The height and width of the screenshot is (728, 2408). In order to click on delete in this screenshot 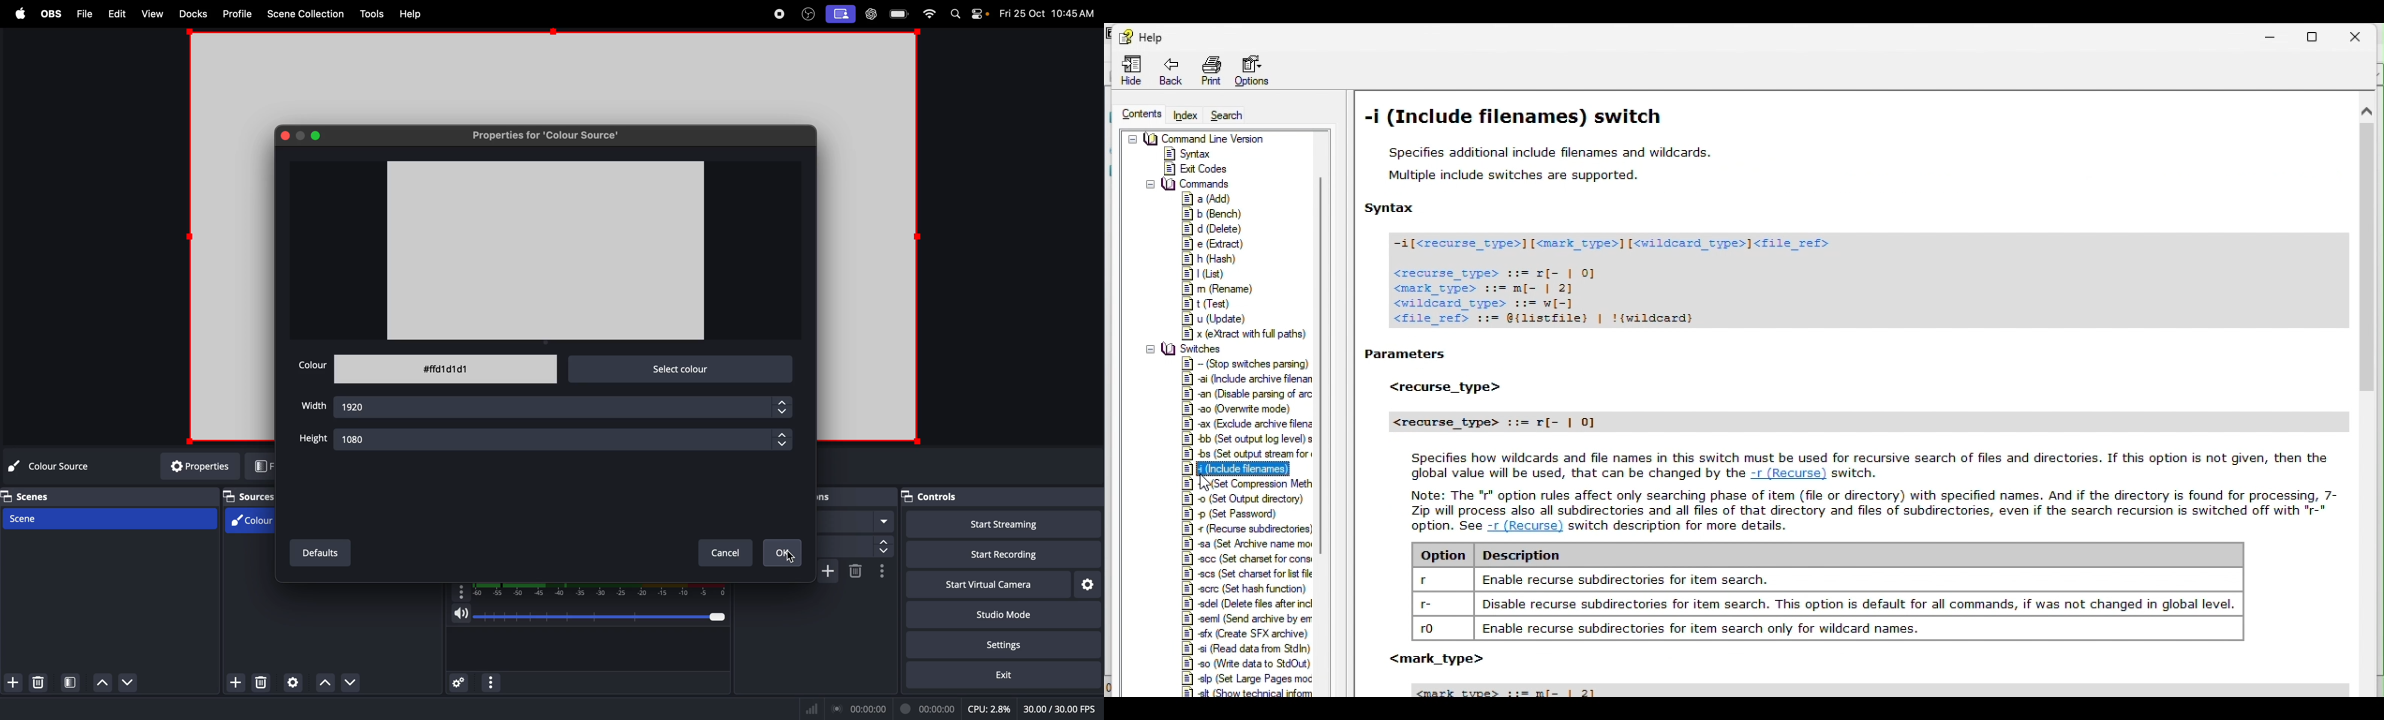, I will do `click(260, 683)`.